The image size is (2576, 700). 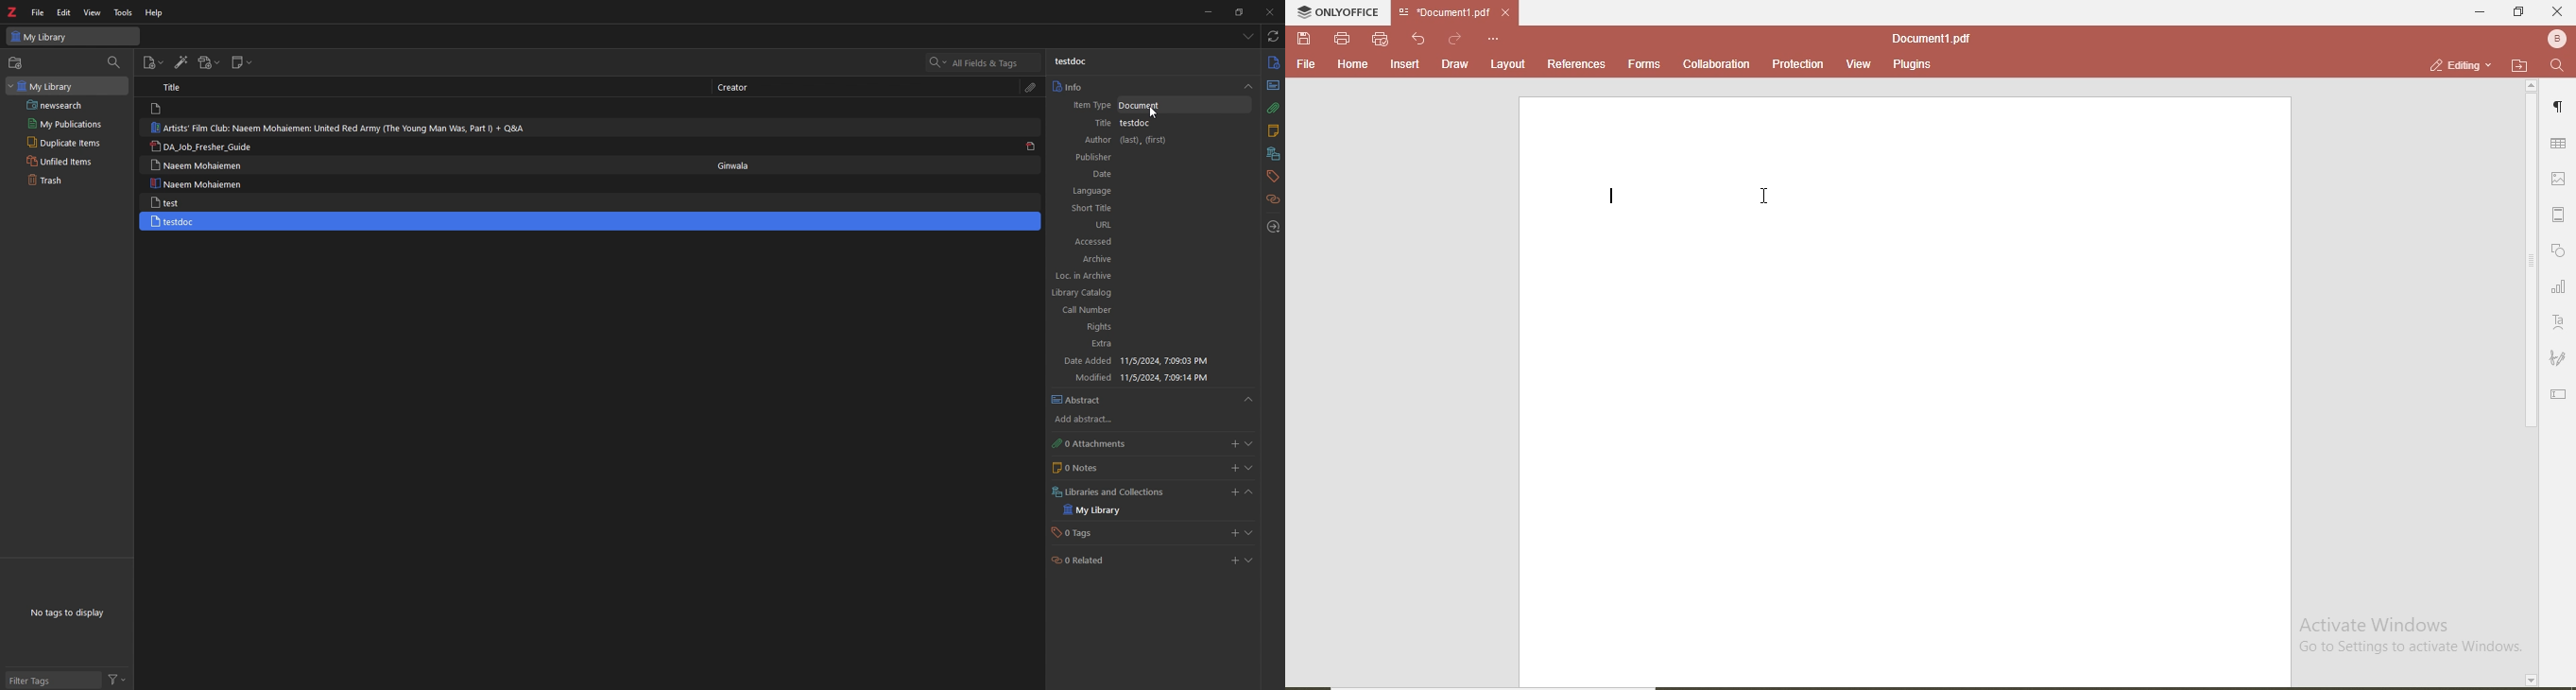 What do you see at coordinates (1250, 444) in the screenshot?
I see `show` at bounding box center [1250, 444].